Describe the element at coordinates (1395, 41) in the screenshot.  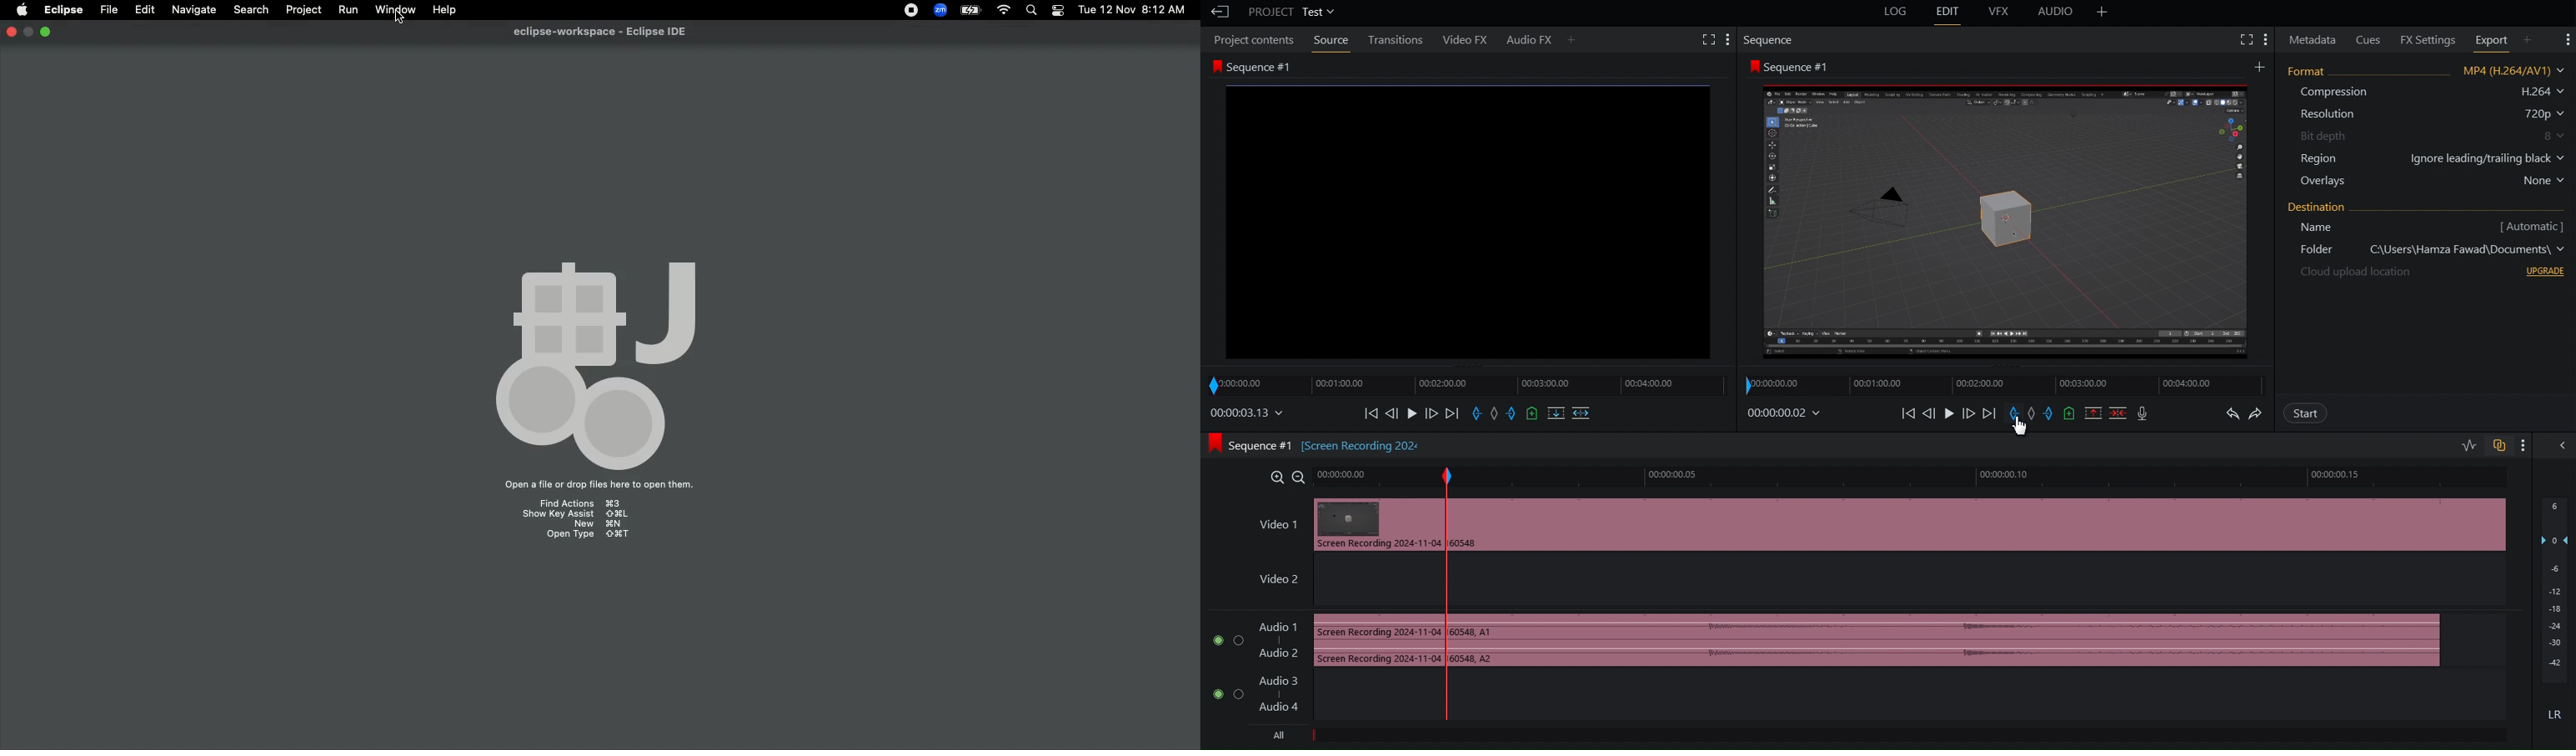
I see `Transitions` at that location.